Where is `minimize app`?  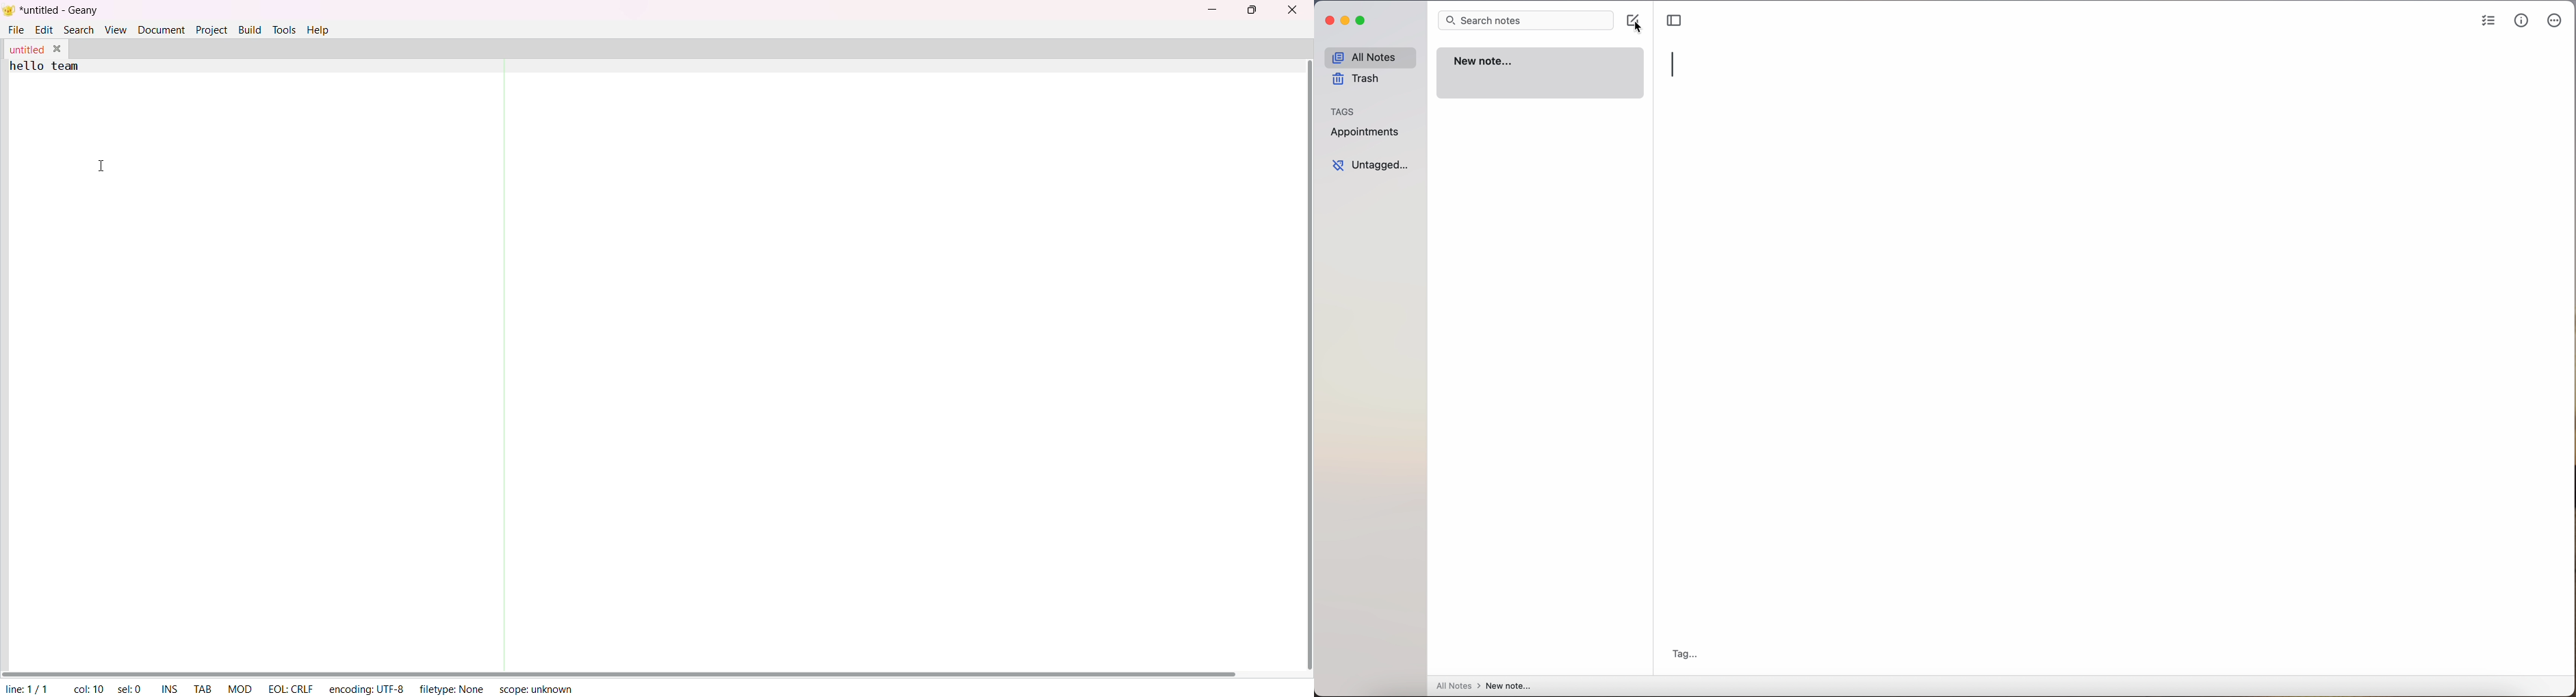
minimize app is located at coordinates (1348, 22).